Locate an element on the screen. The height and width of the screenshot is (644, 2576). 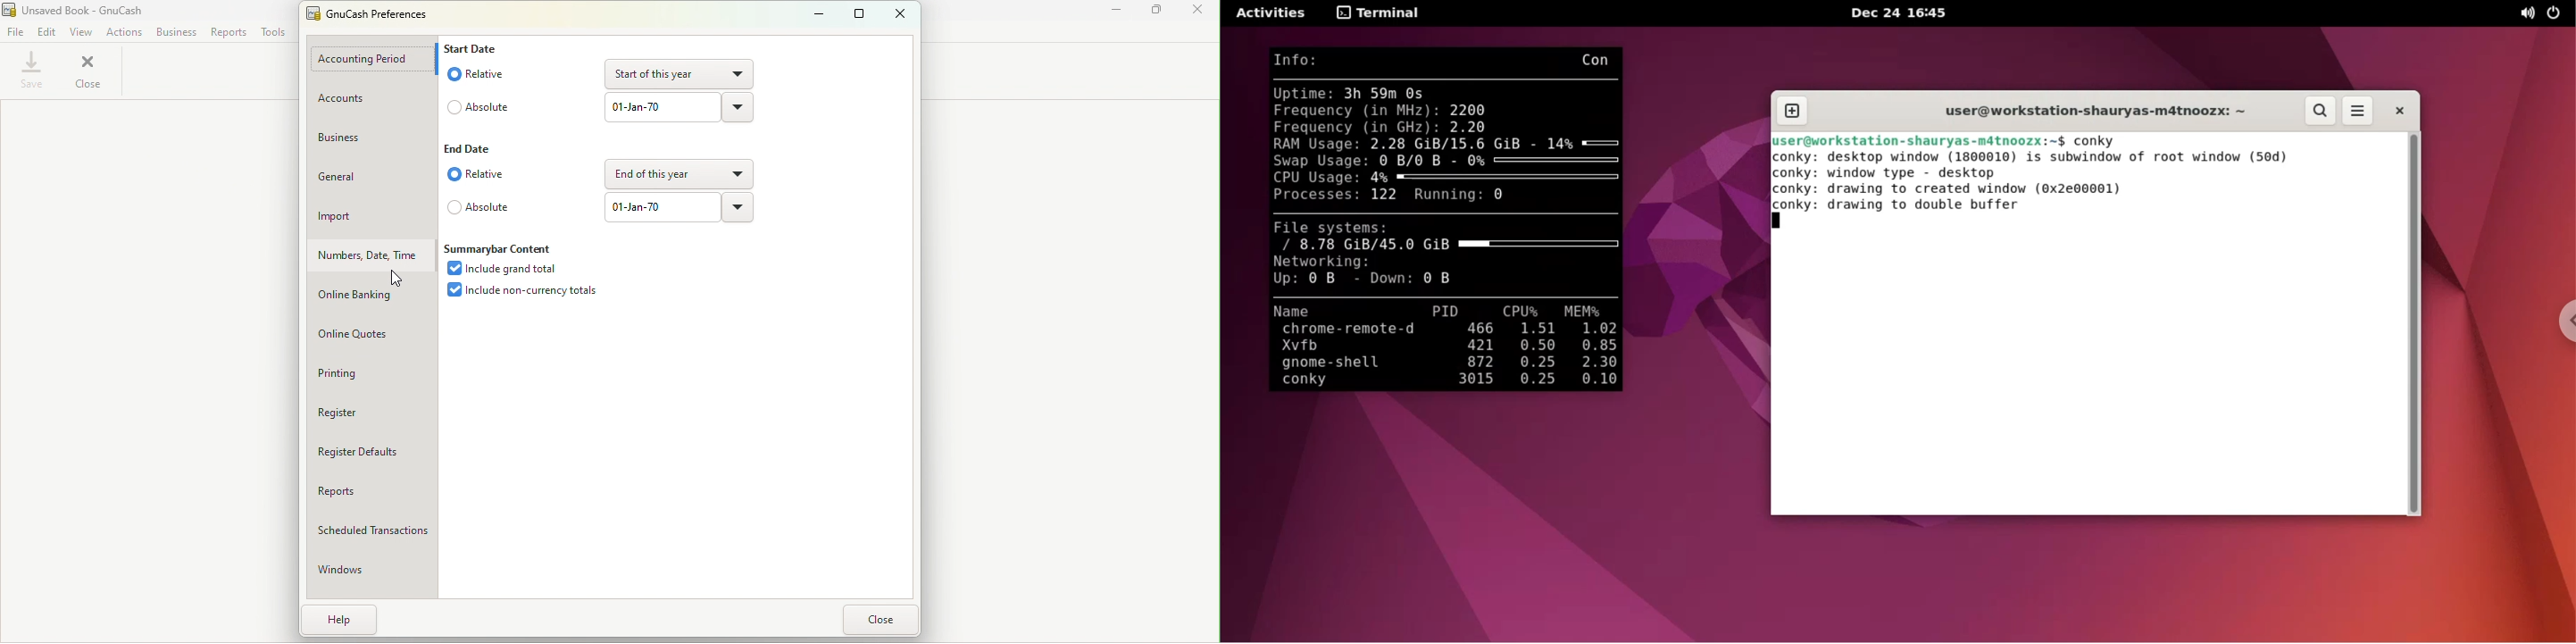
Printing is located at coordinates (362, 373).